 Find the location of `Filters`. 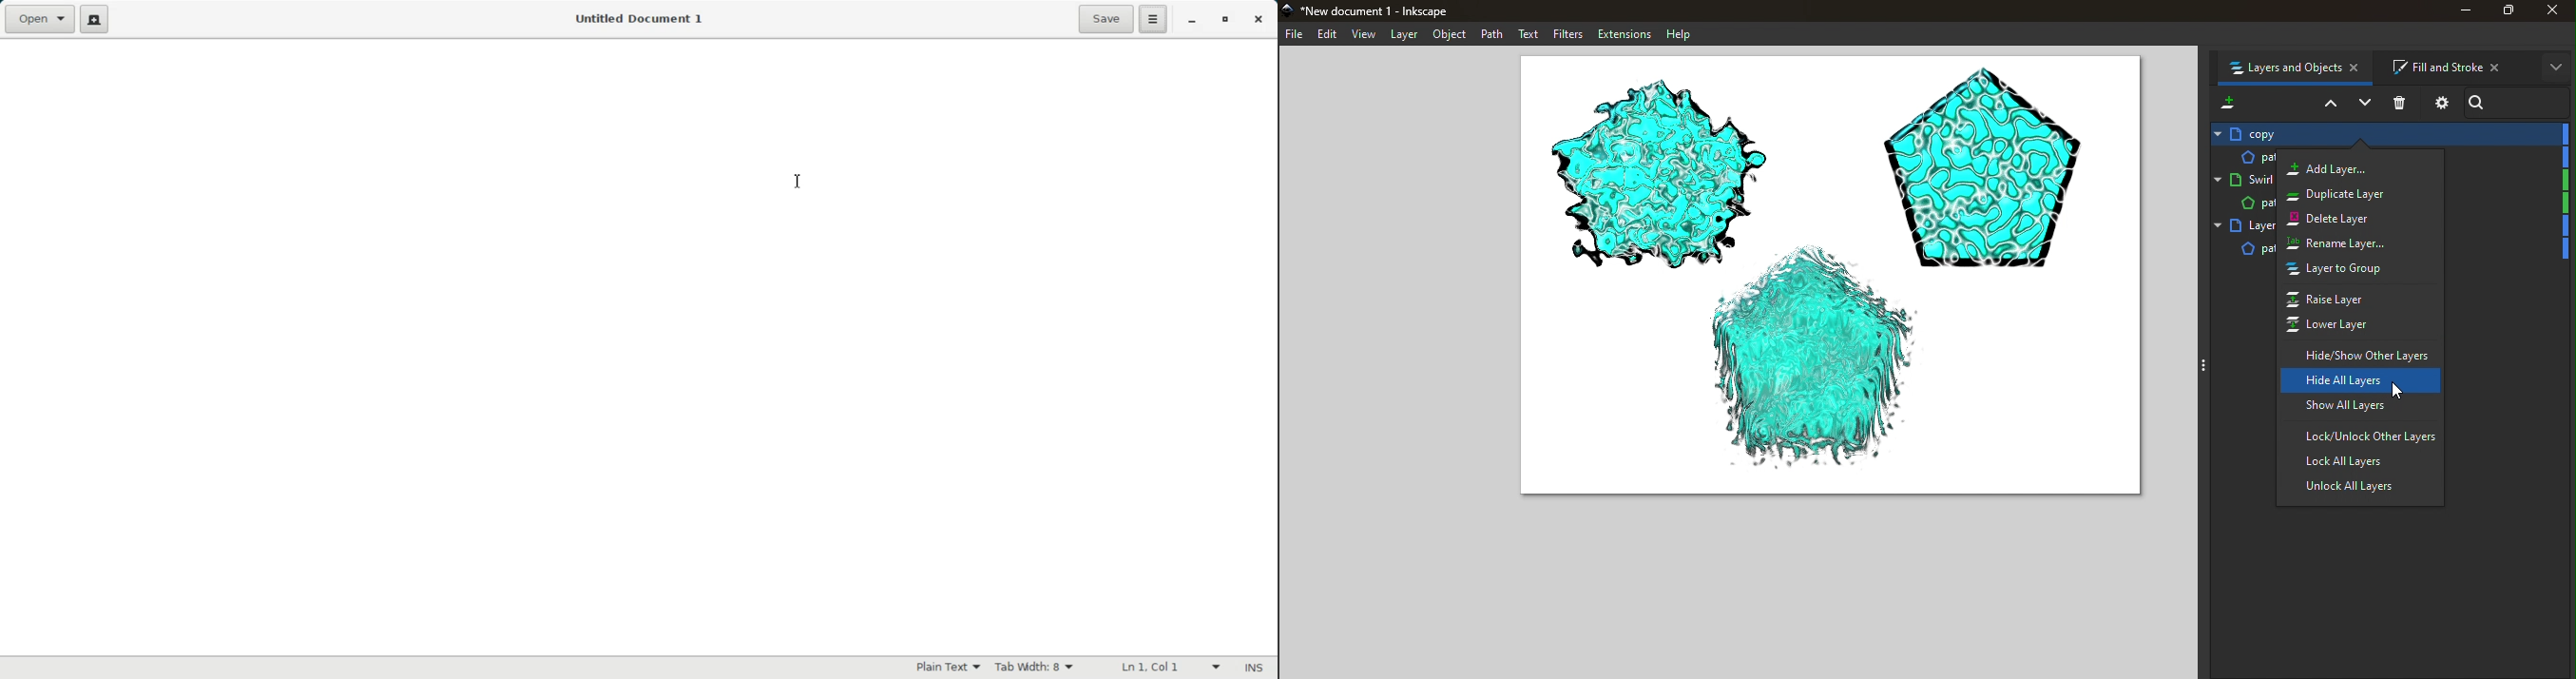

Filters is located at coordinates (1568, 34).